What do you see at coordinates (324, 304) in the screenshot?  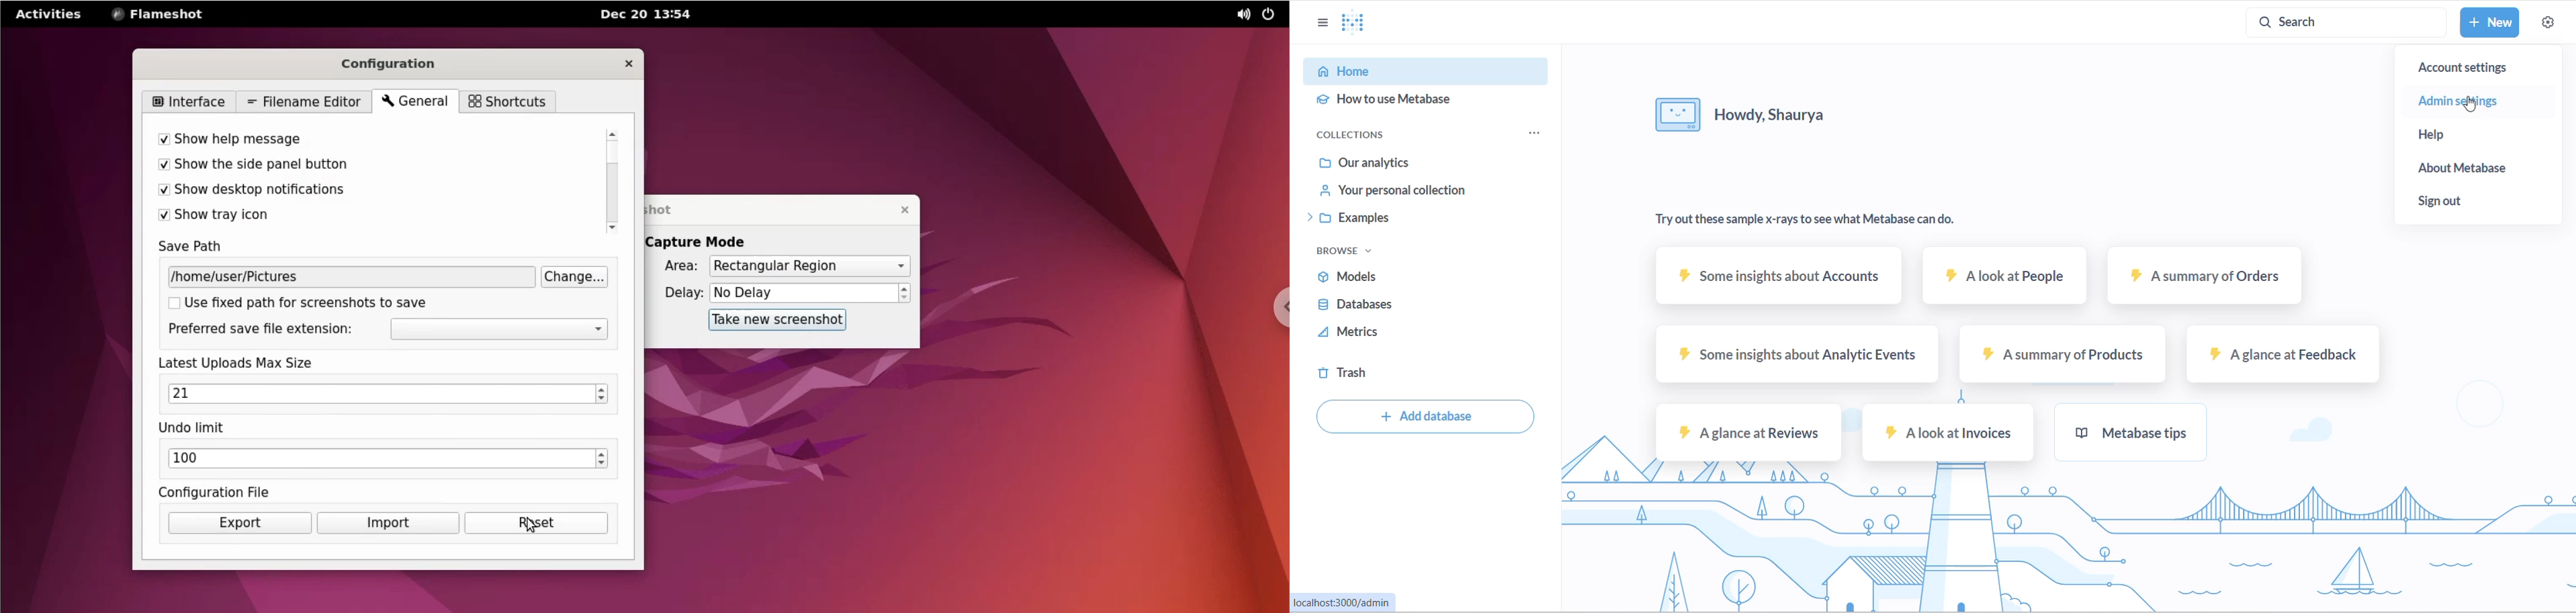 I see `use fixed path for screenshots checkbox` at bounding box center [324, 304].